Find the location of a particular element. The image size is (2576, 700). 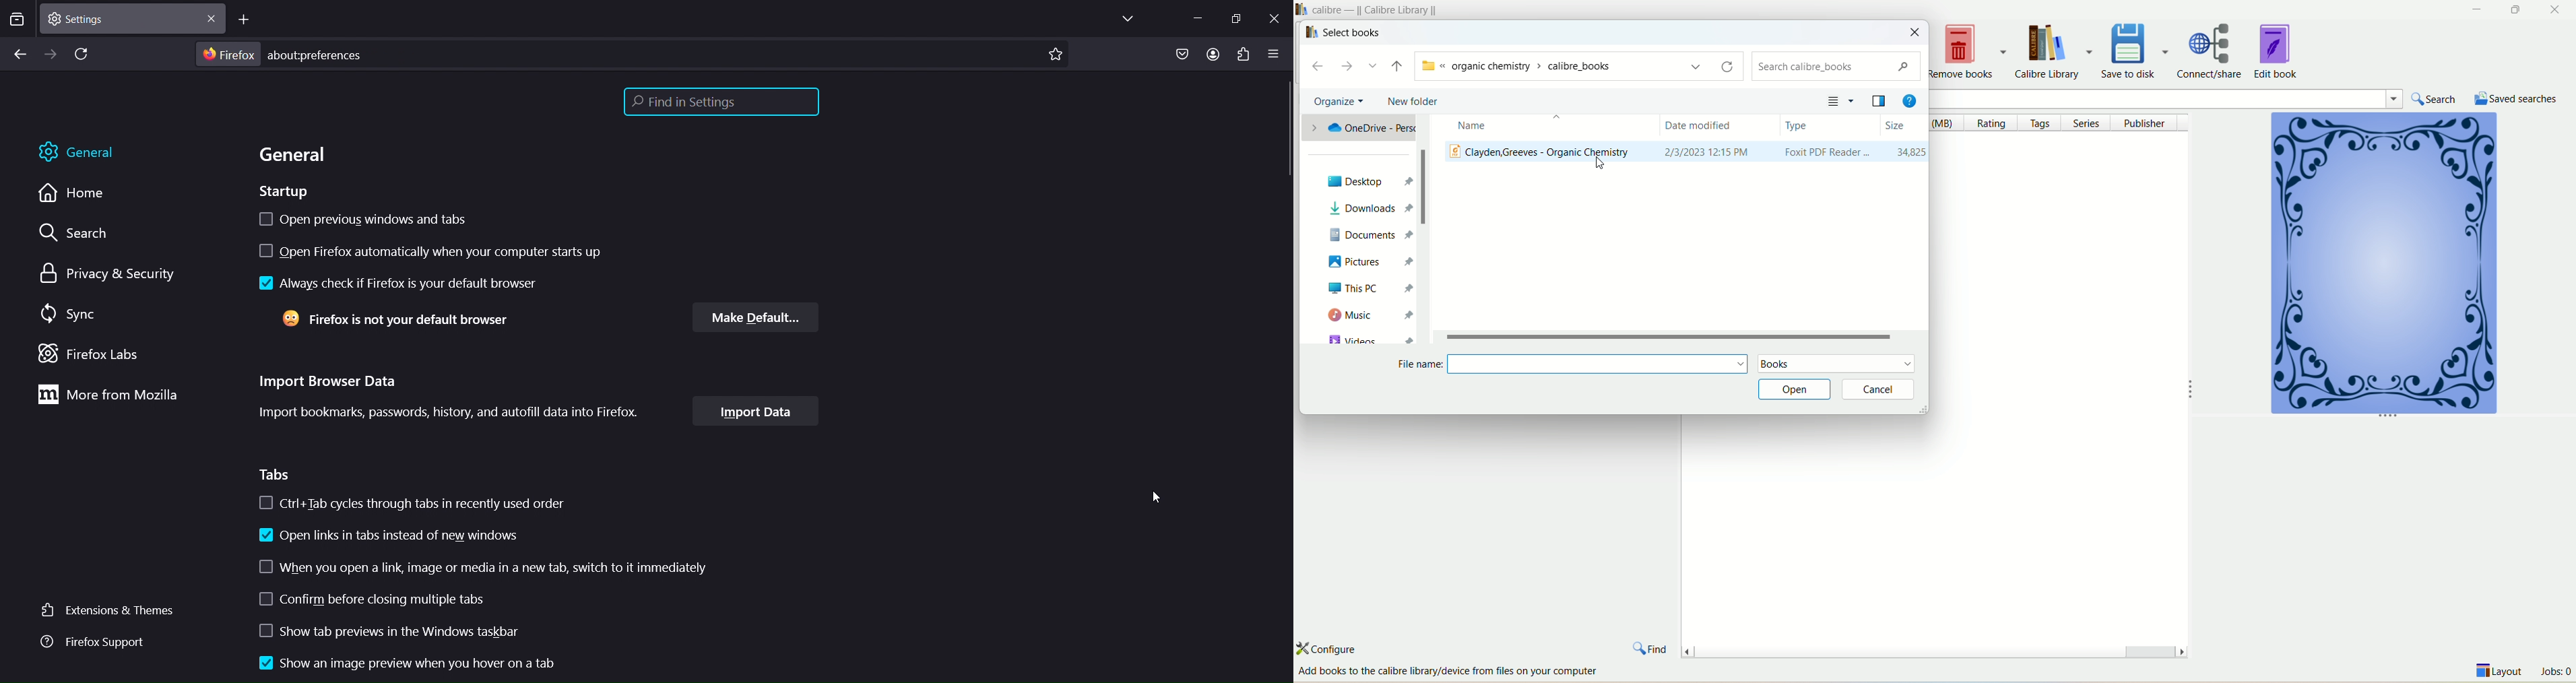

name is located at coordinates (1541, 128).